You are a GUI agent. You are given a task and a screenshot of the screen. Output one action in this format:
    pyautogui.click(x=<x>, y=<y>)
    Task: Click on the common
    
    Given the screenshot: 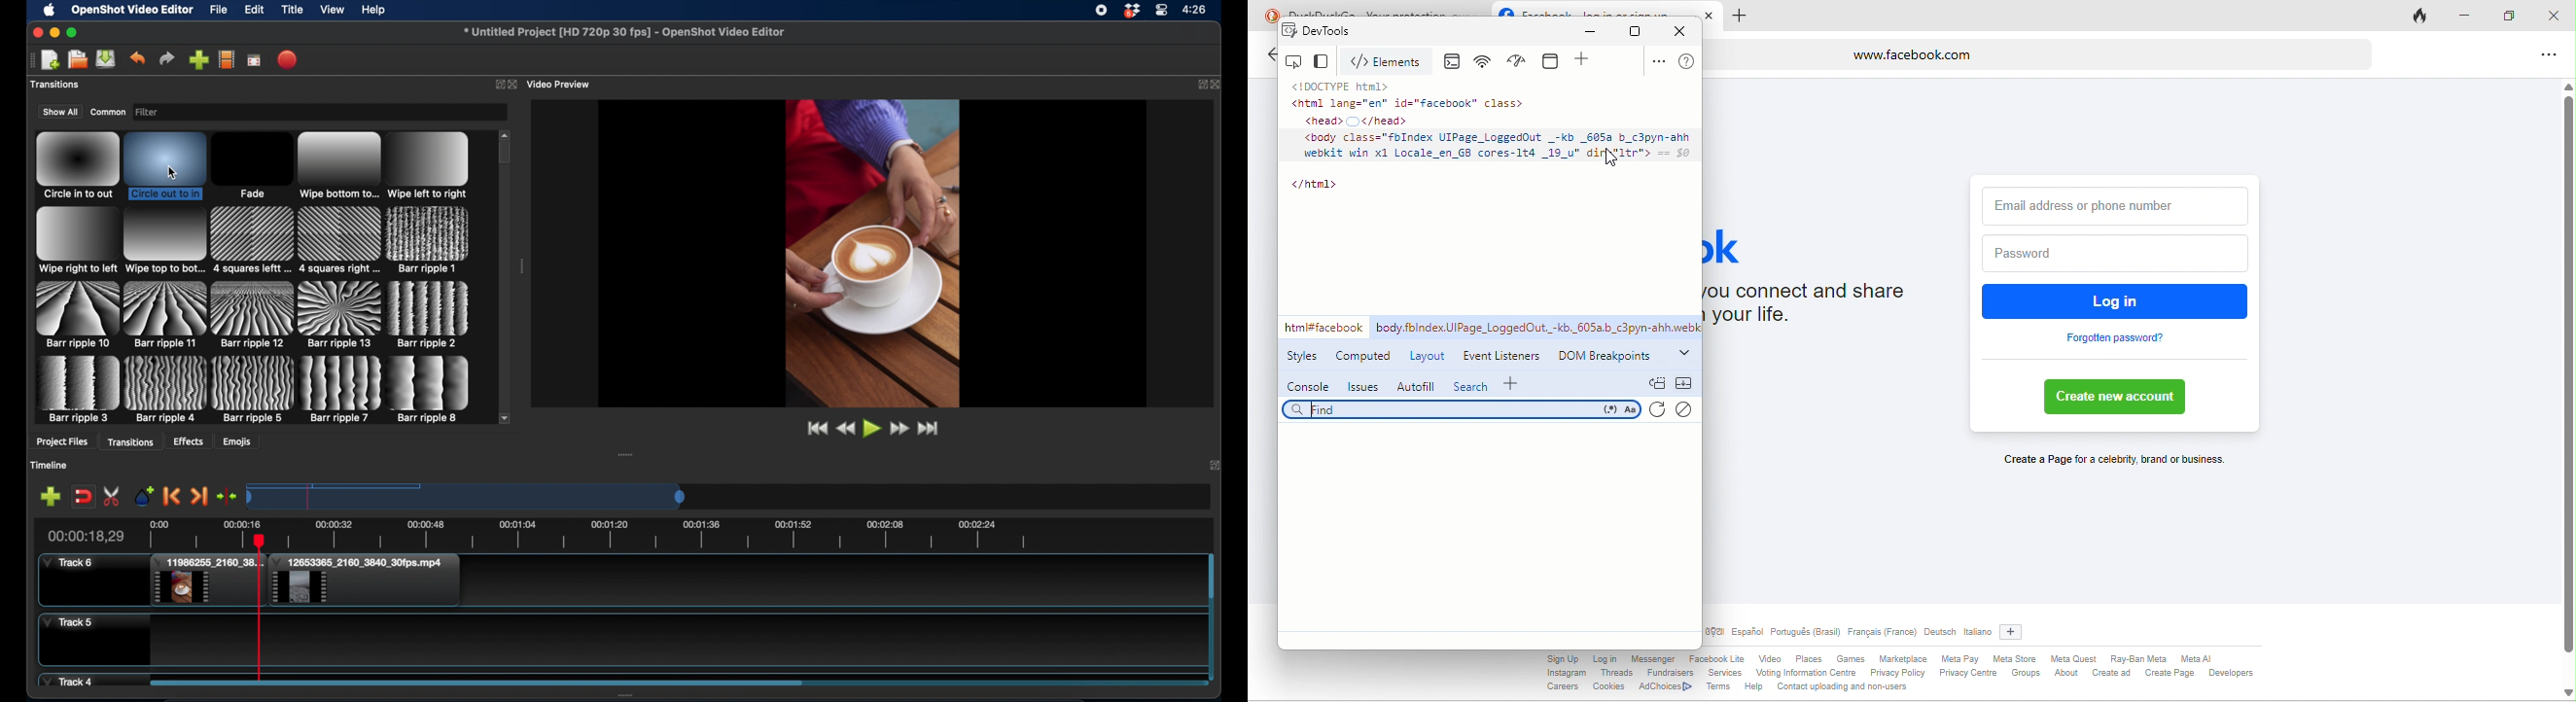 What is the action you would take?
    pyautogui.click(x=108, y=111)
    